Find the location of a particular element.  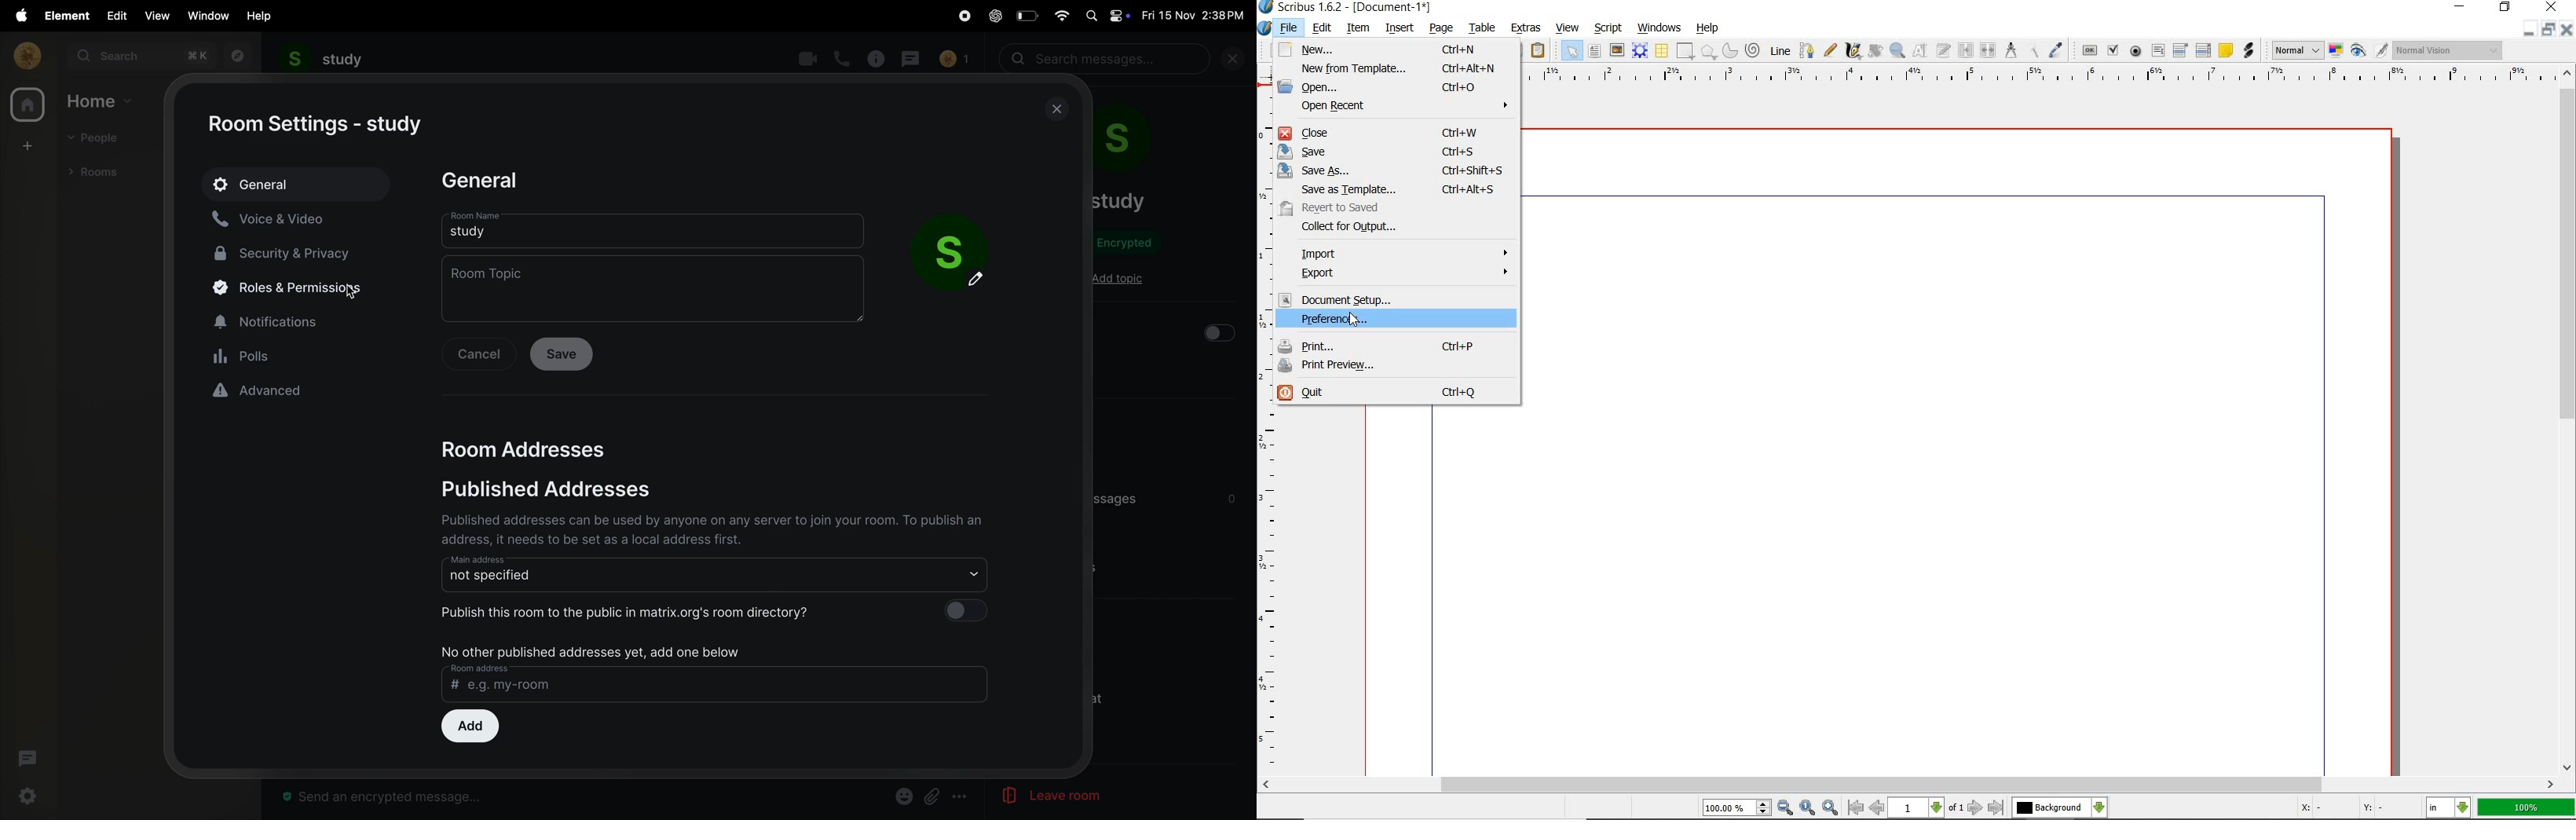

security and privacy  is located at coordinates (290, 252).